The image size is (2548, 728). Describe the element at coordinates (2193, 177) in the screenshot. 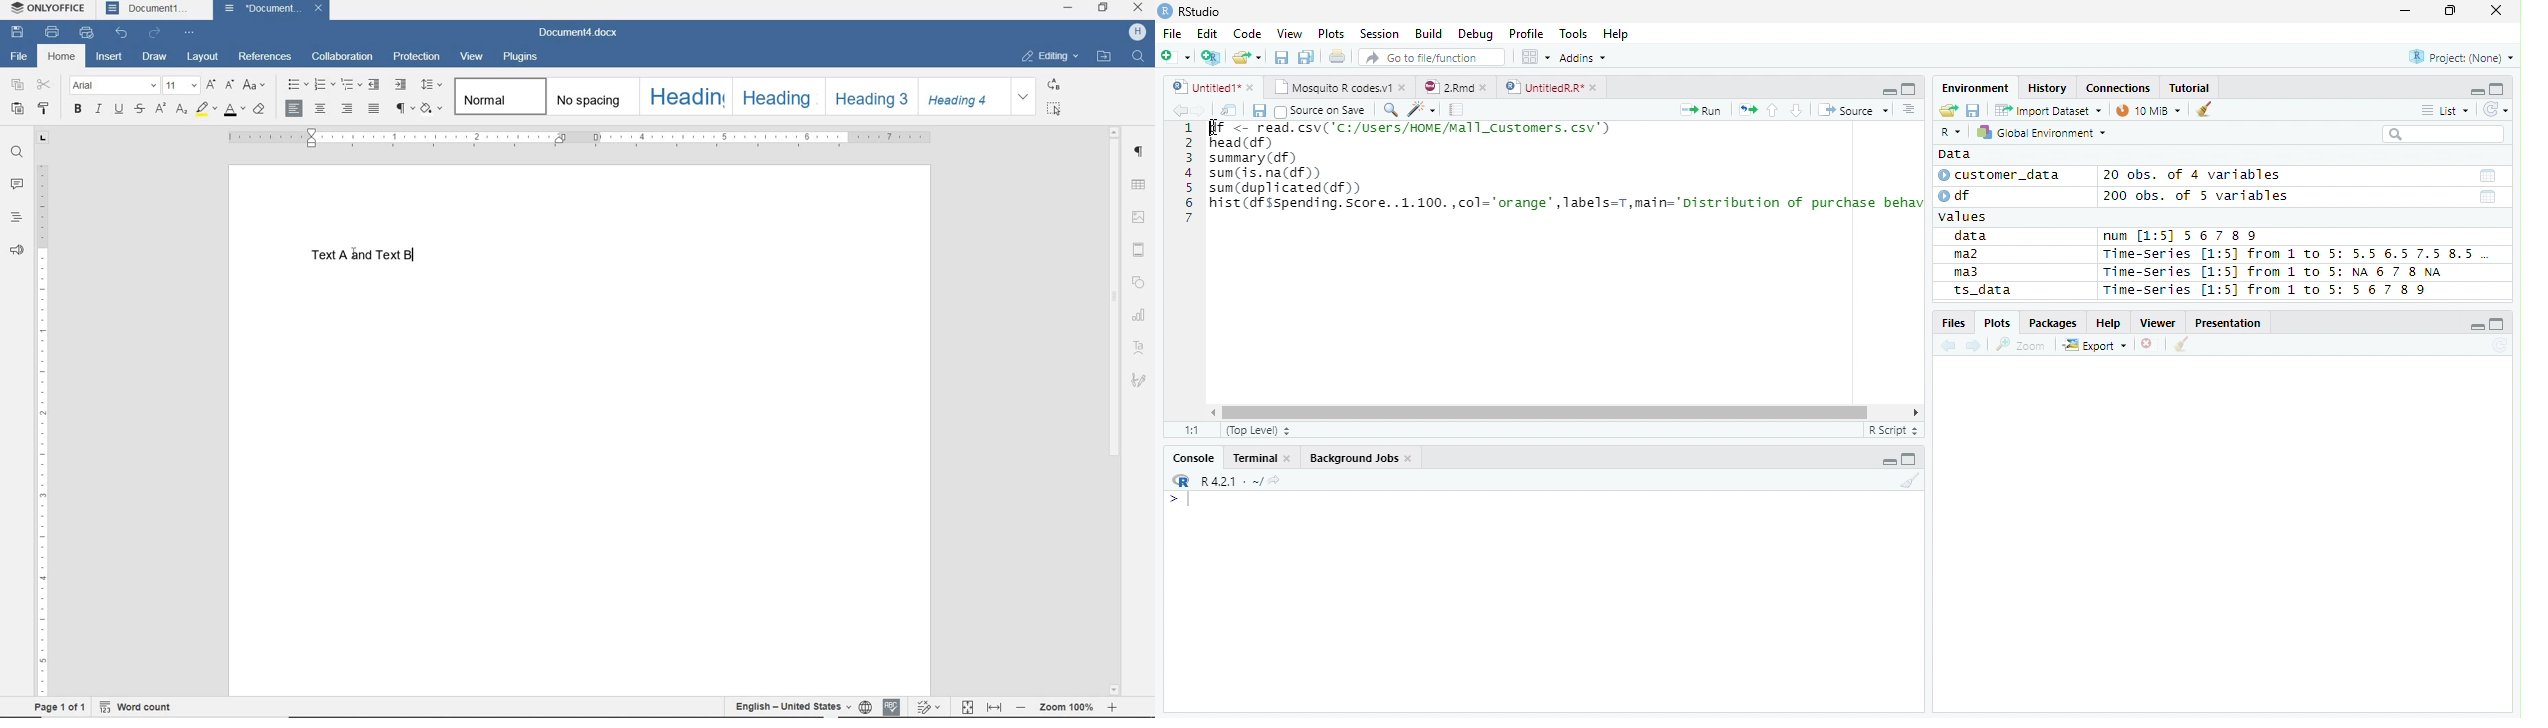

I see `20 obs. of 4 variables` at that location.